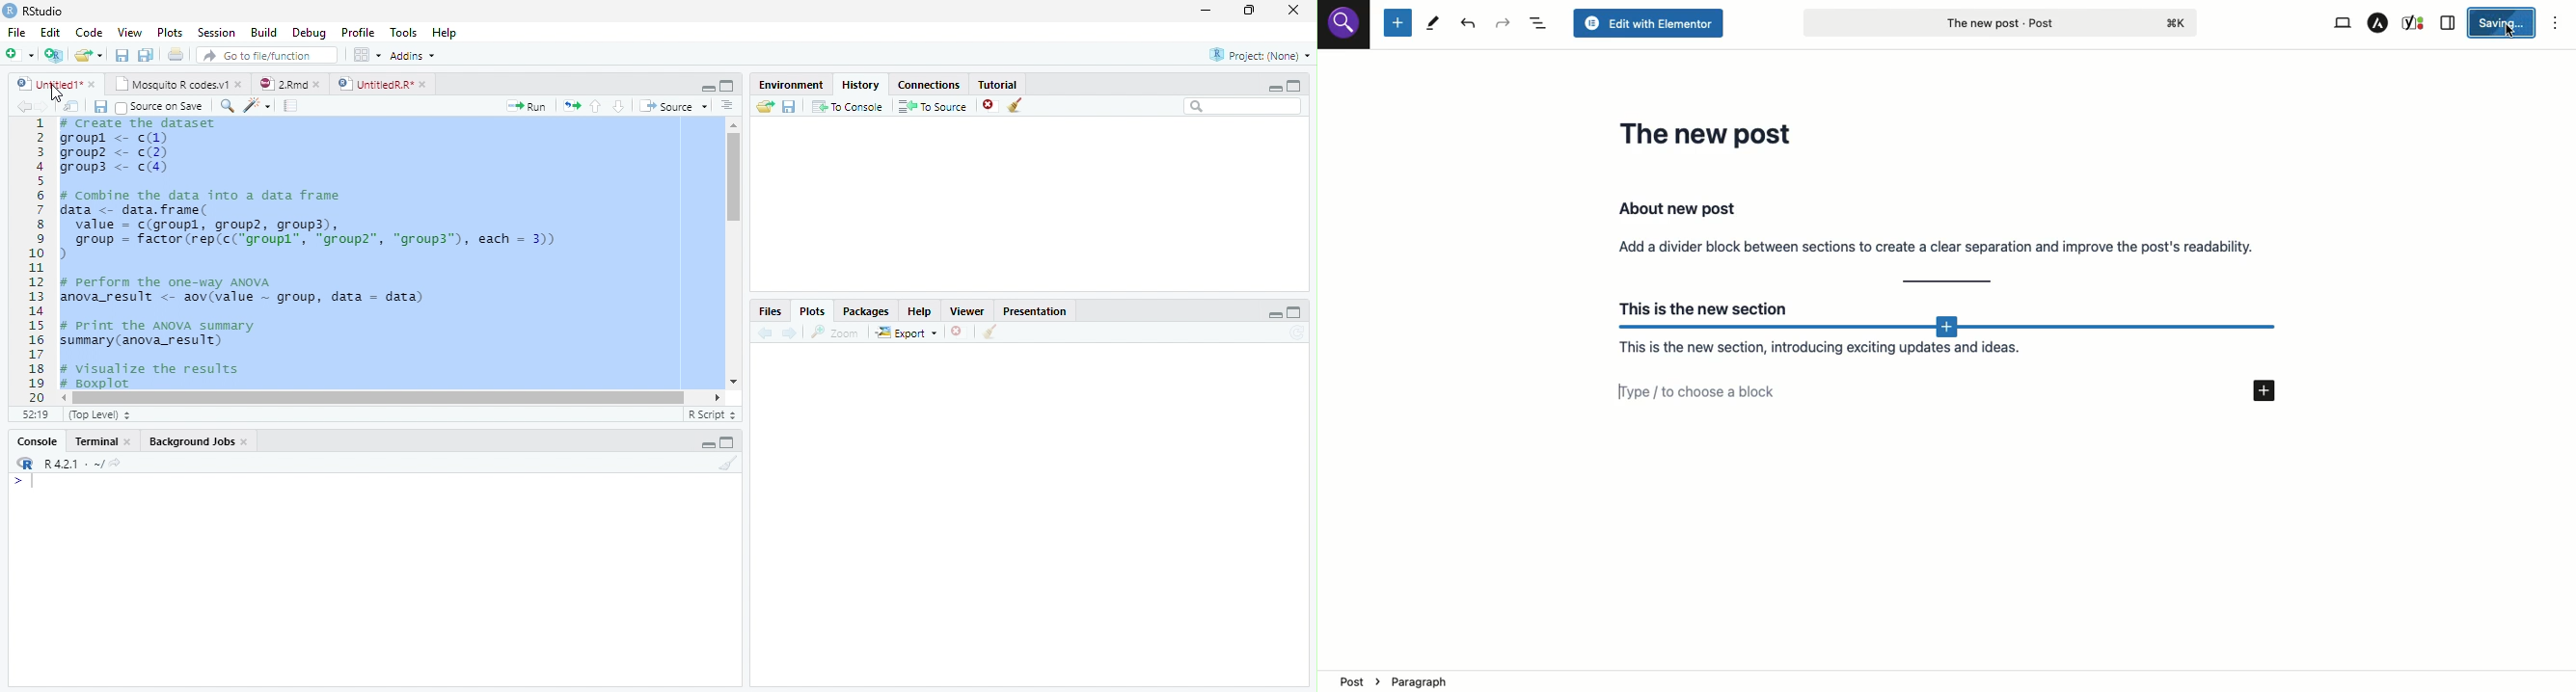 Image resolution: width=2576 pixels, height=700 pixels. I want to click on Yoast, so click(2414, 24).